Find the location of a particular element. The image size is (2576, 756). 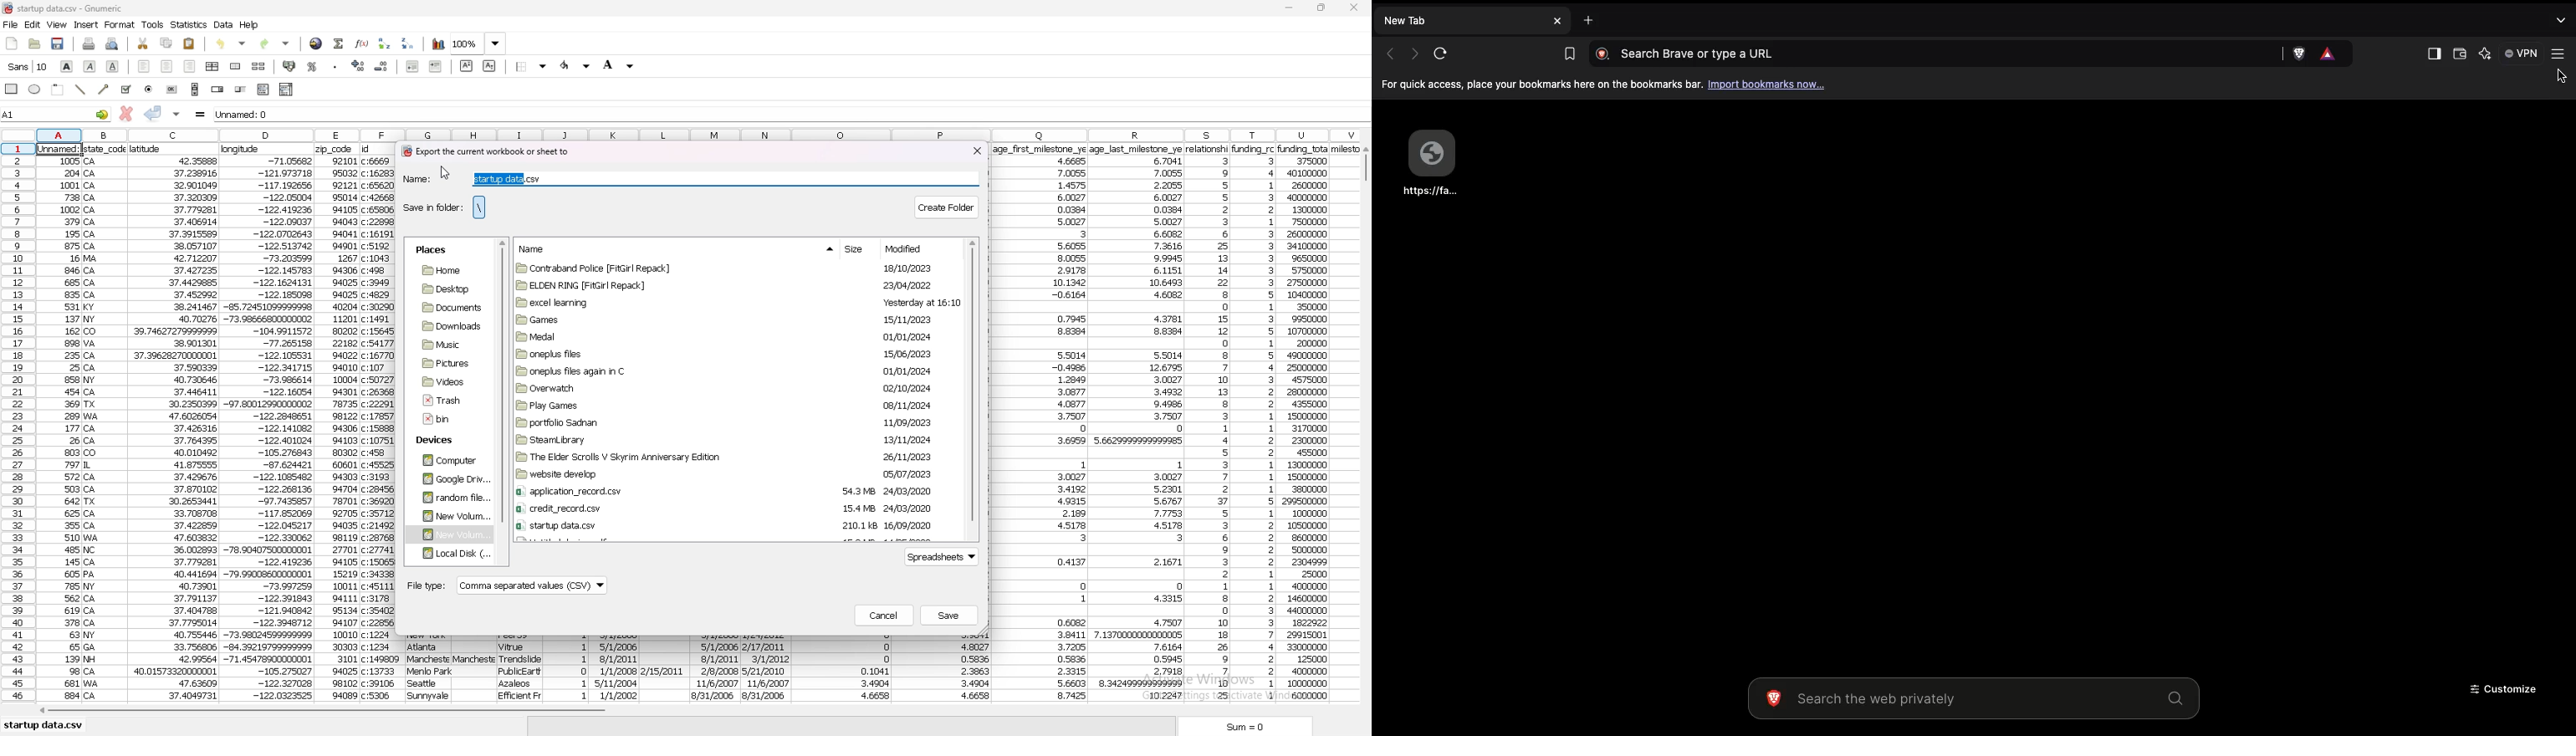

scroll bar is located at coordinates (692, 713).